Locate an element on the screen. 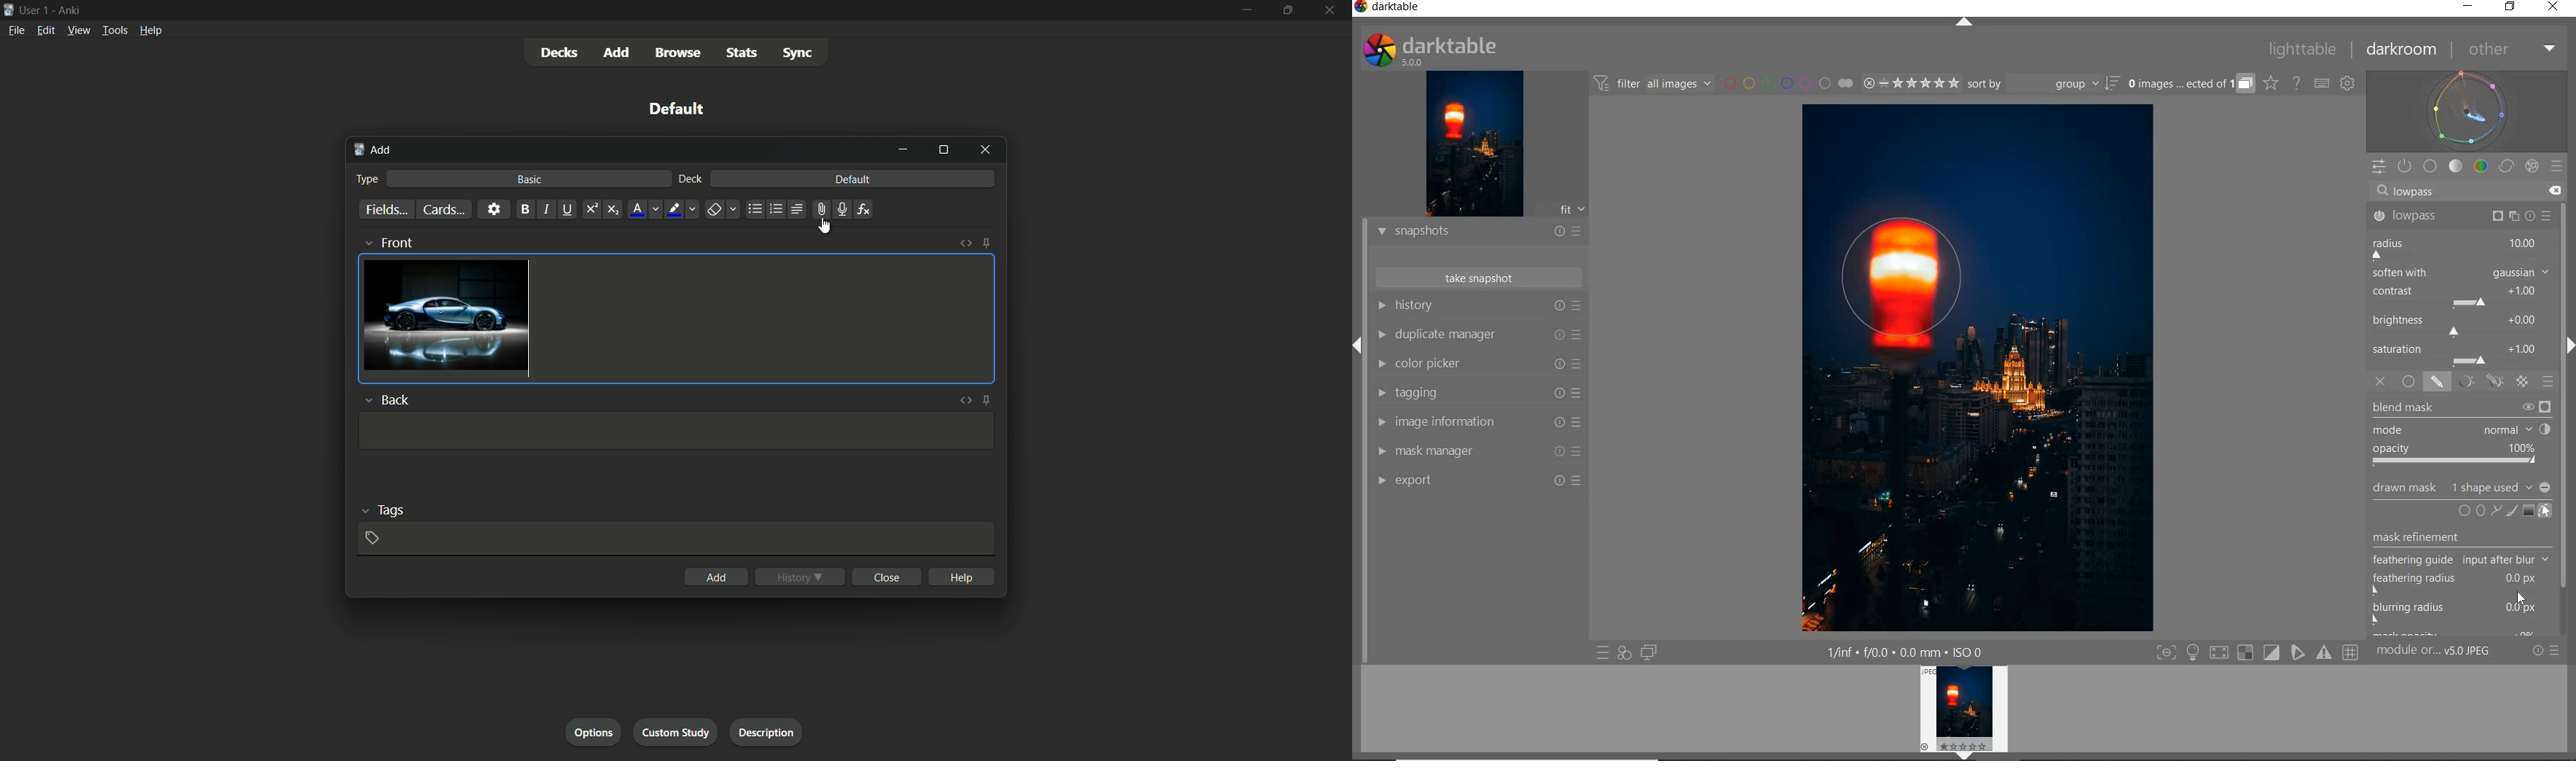 The height and width of the screenshot is (784, 2576). toggle sticky is located at coordinates (987, 400).